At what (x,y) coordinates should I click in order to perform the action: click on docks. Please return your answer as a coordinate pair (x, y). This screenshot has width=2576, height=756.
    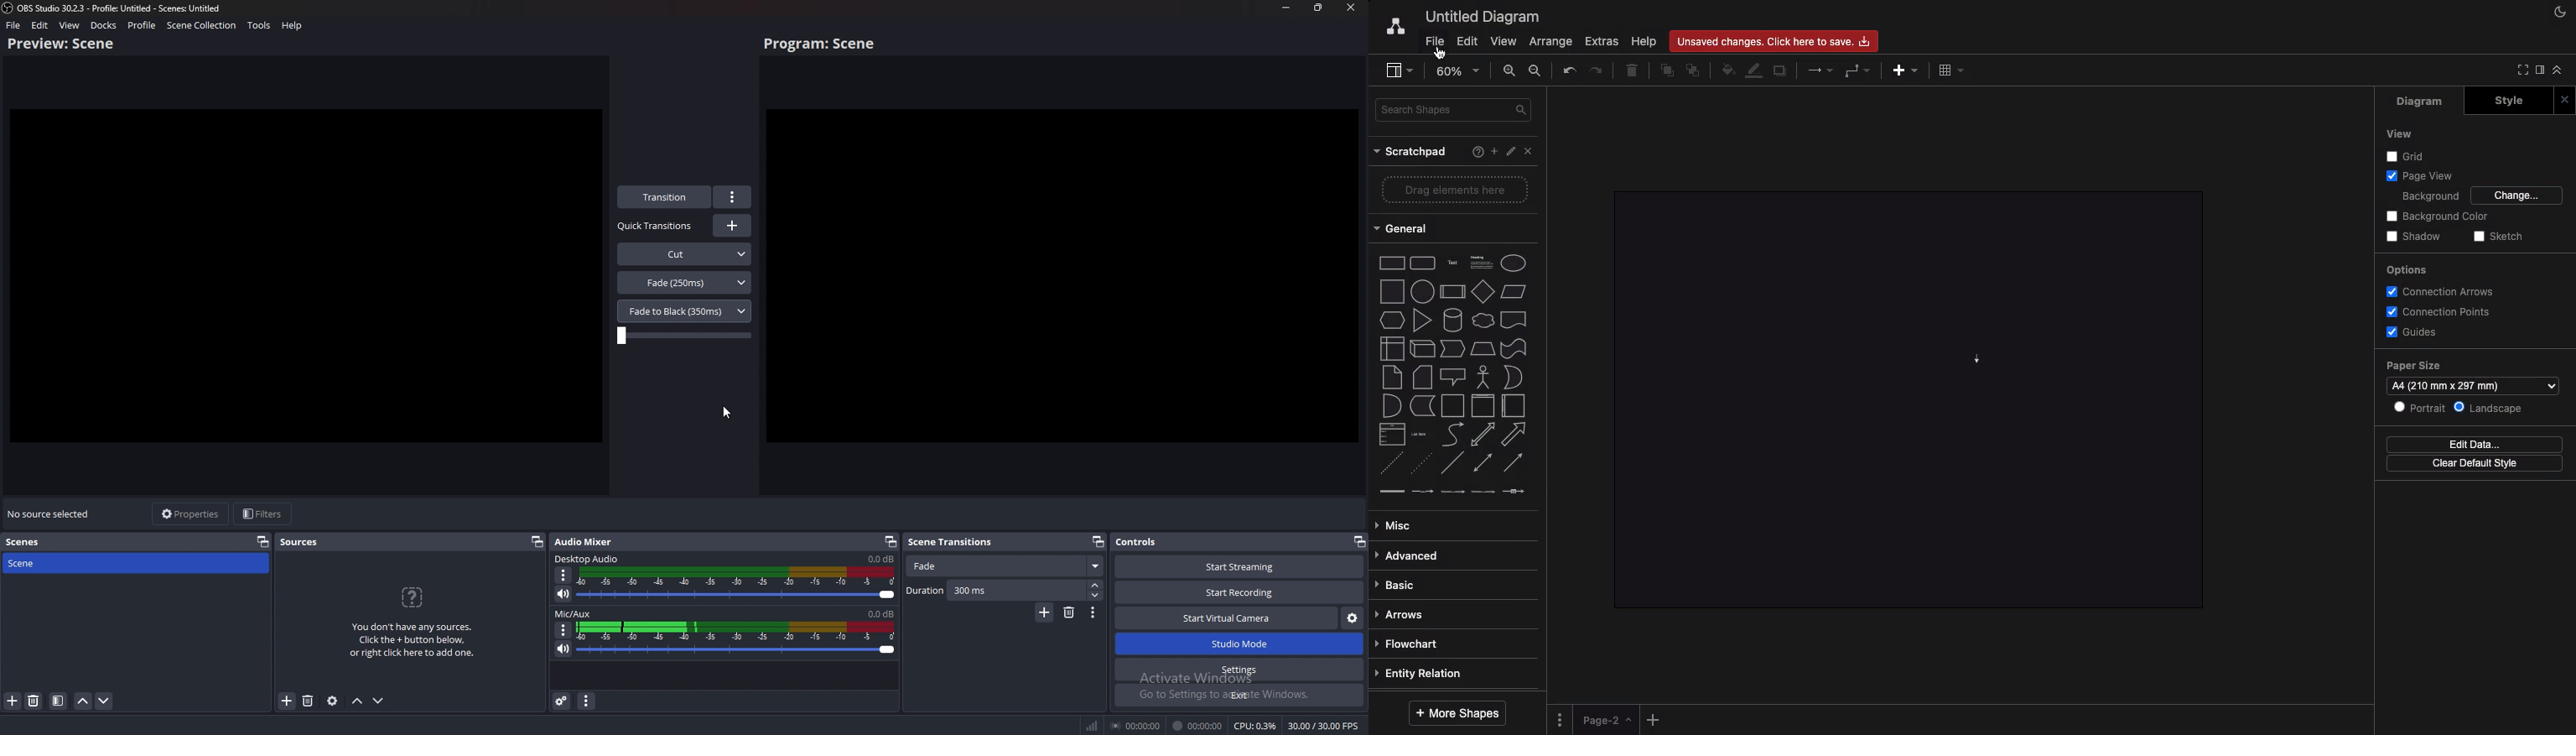
    Looking at the image, I should click on (103, 25).